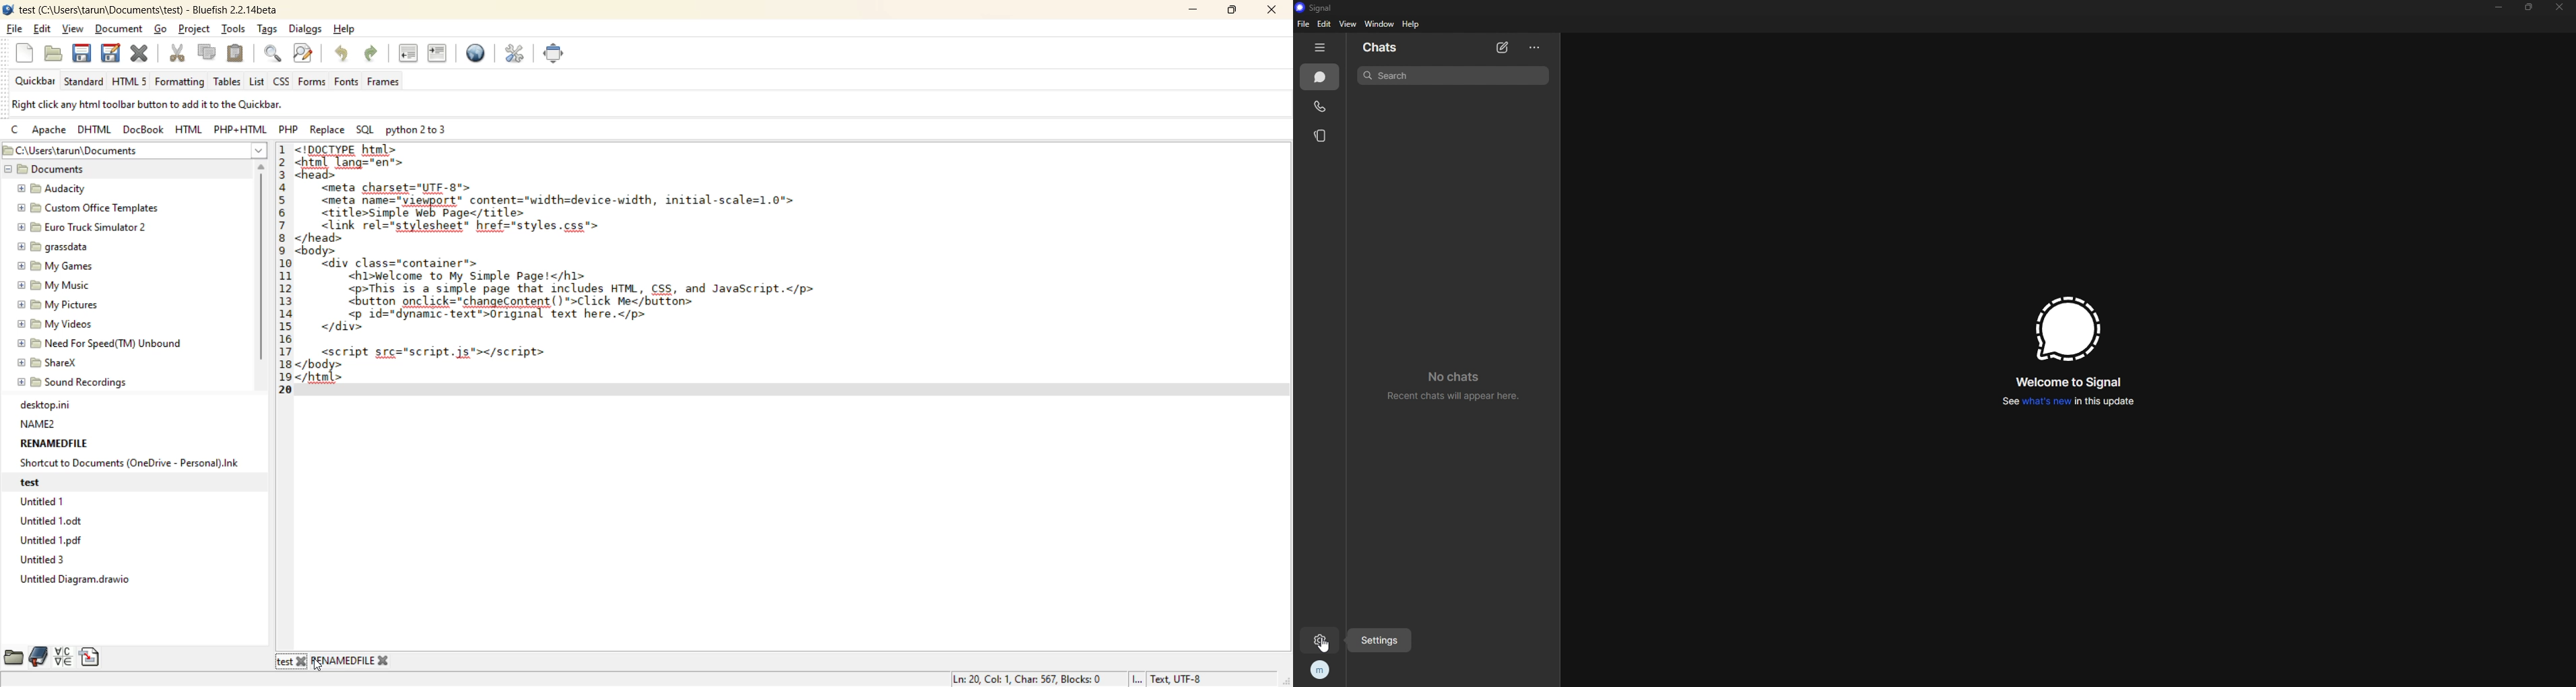  What do you see at coordinates (1324, 7) in the screenshot?
I see `signal` at bounding box center [1324, 7].